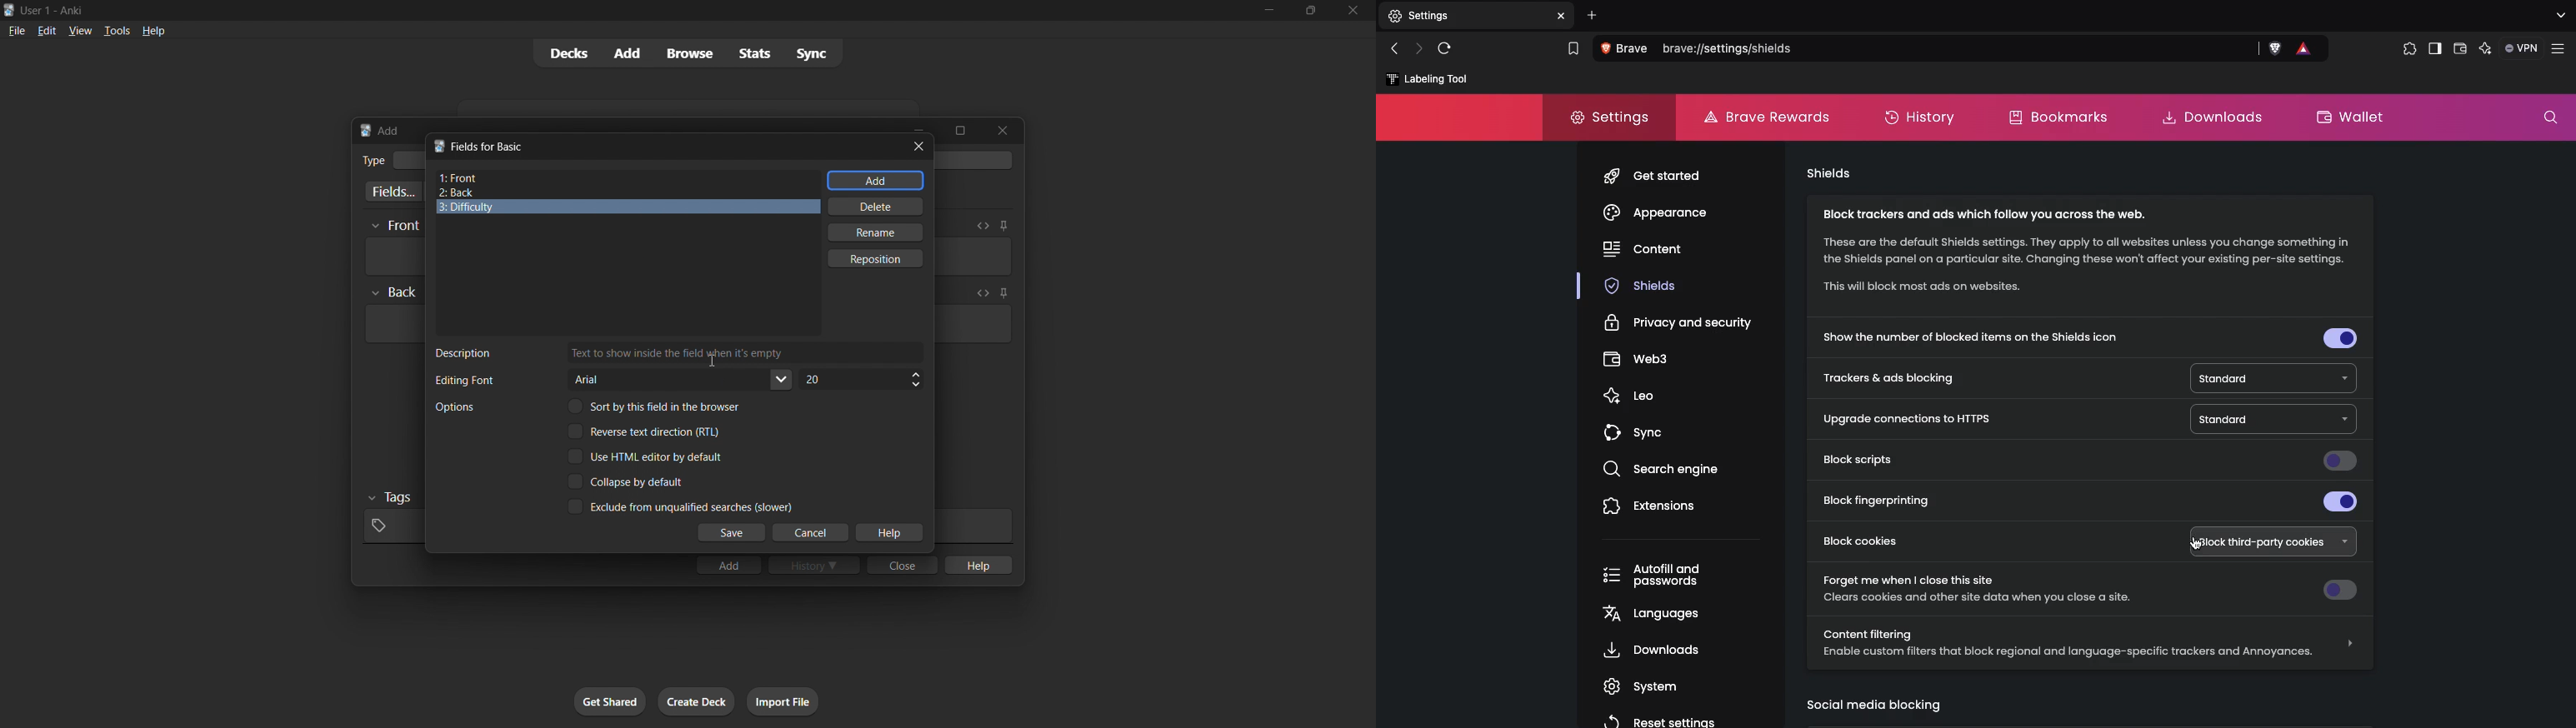  Describe the element at coordinates (393, 324) in the screenshot. I see `card back input` at that location.